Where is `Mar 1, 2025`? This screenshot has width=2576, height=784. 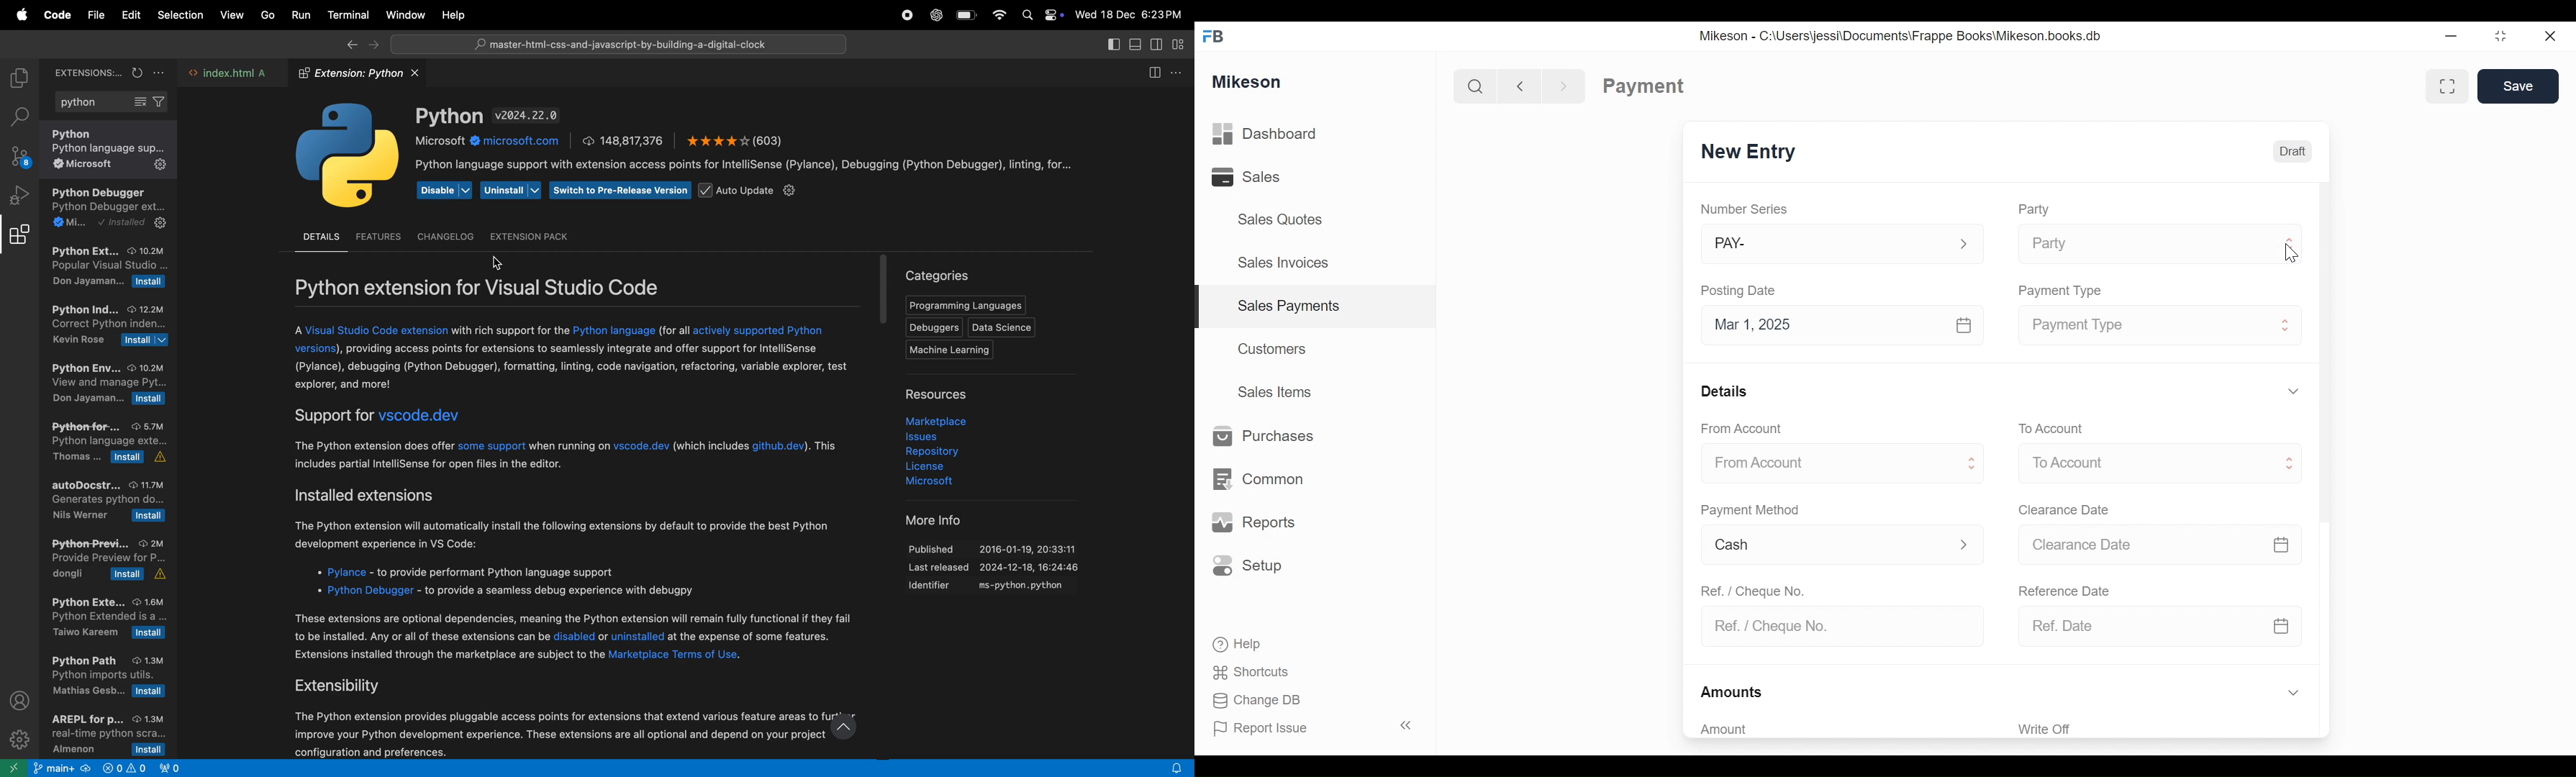 Mar 1, 2025 is located at coordinates (1851, 327).